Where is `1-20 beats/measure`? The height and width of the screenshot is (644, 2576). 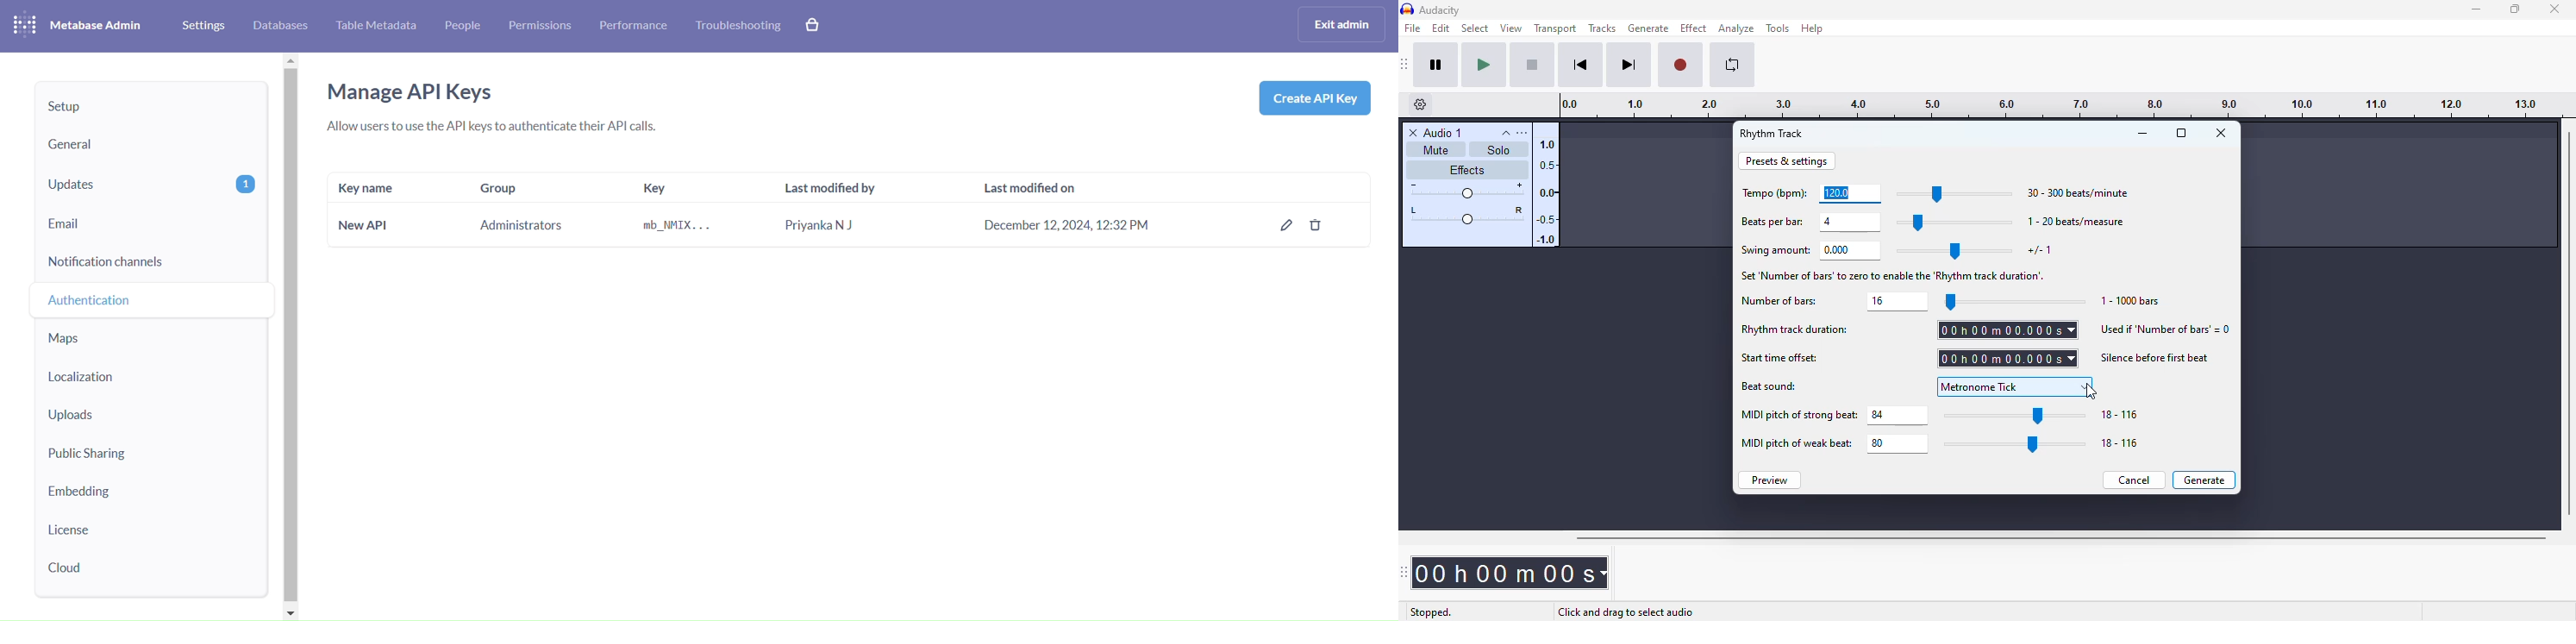
1-20 beats/measure is located at coordinates (2075, 221).